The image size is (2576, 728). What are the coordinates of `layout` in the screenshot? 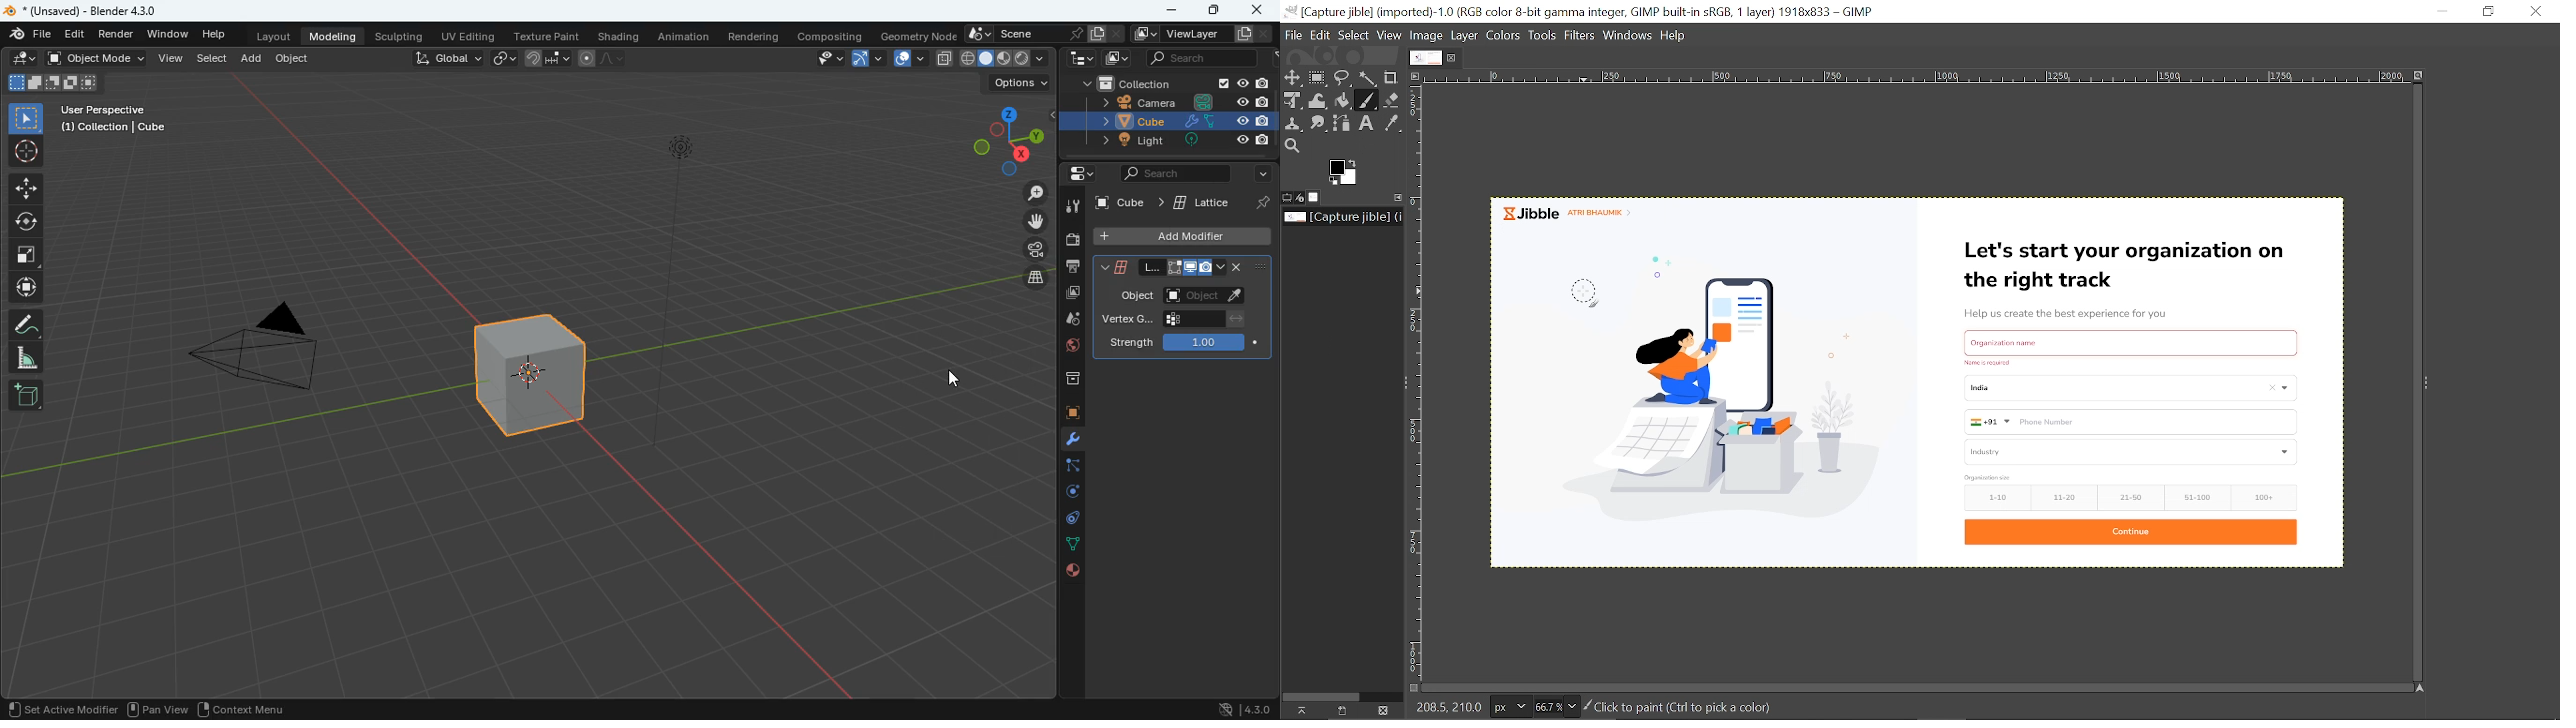 It's located at (274, 35).